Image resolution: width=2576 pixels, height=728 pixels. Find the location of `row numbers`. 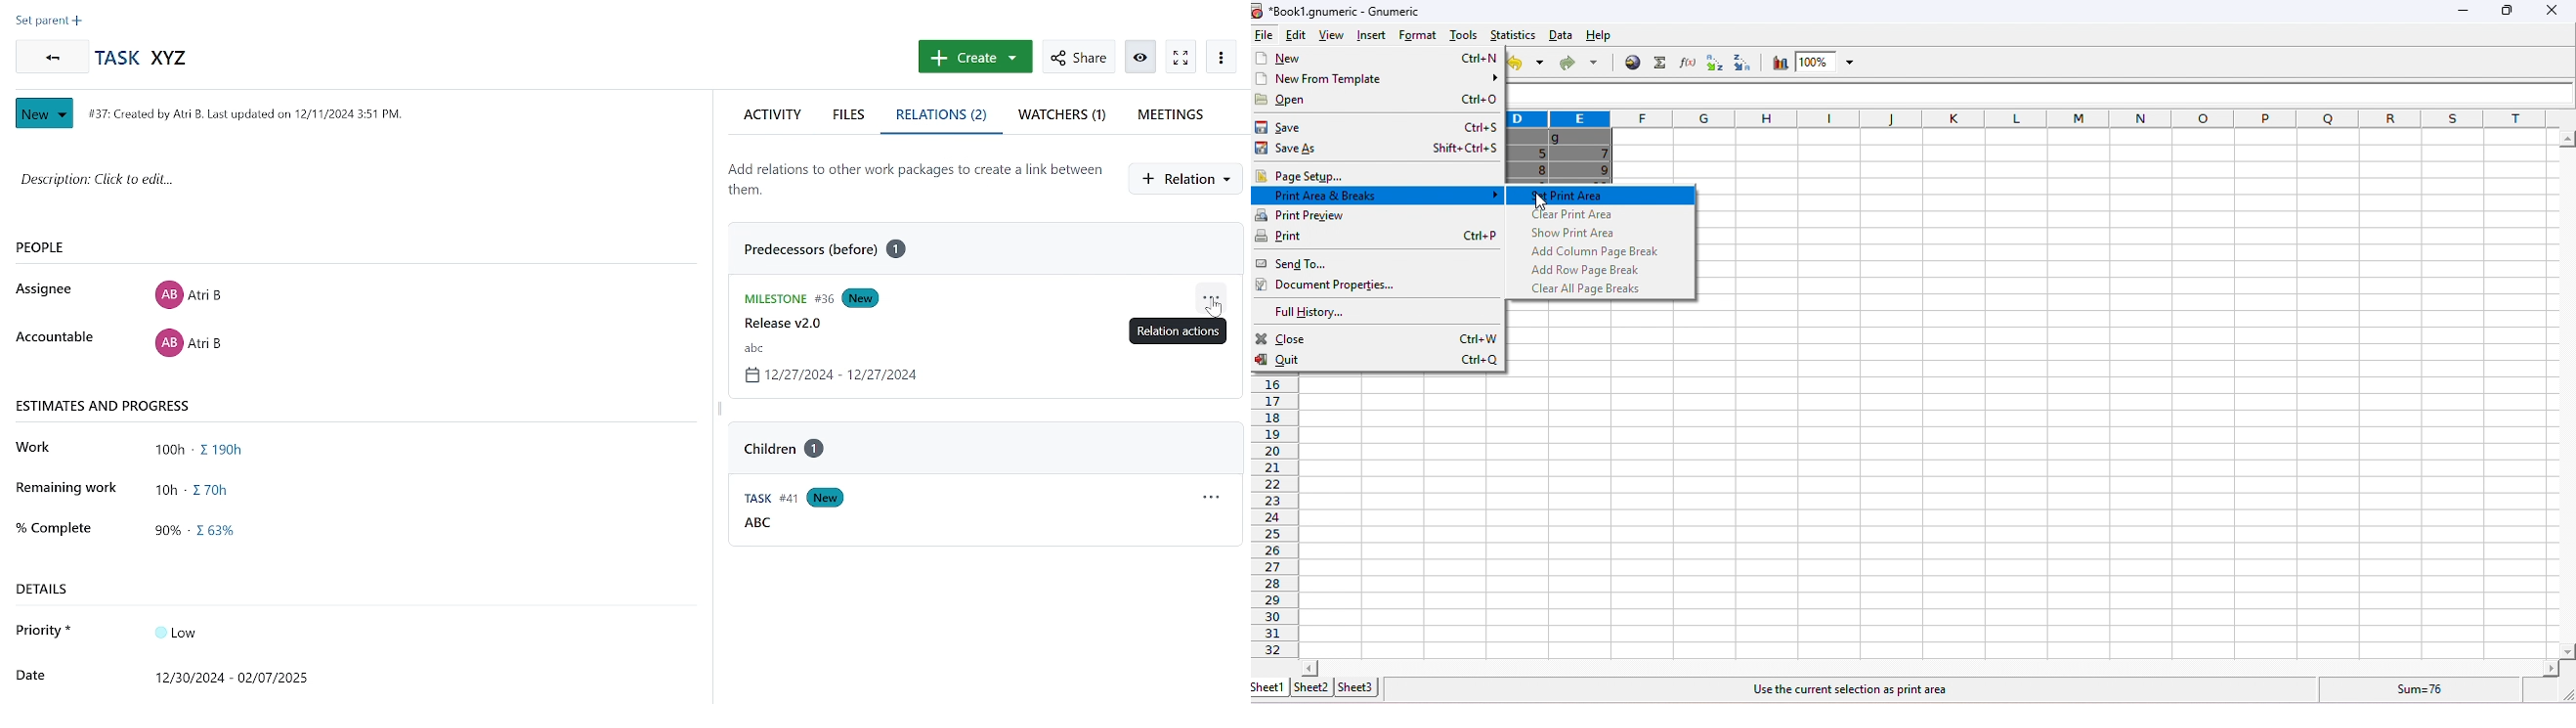

row numbers is located at coordinates (1276, 519).